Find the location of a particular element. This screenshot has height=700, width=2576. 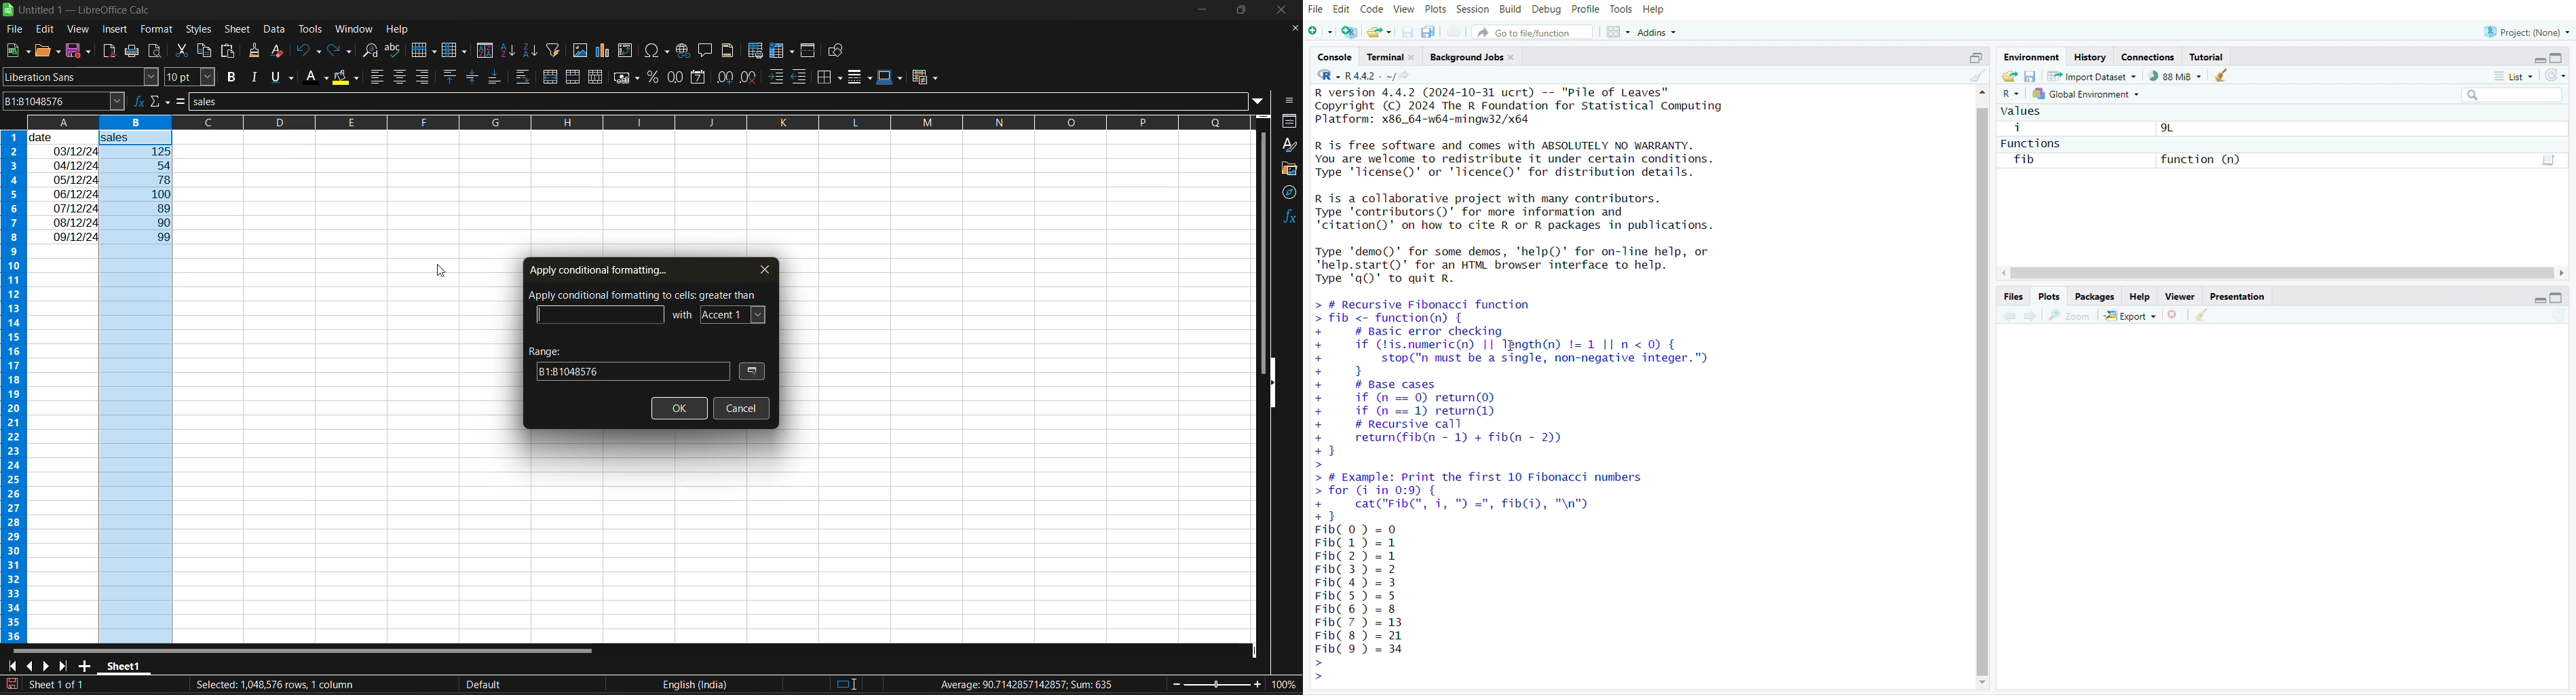

sort is located at coordinates (485, 50).